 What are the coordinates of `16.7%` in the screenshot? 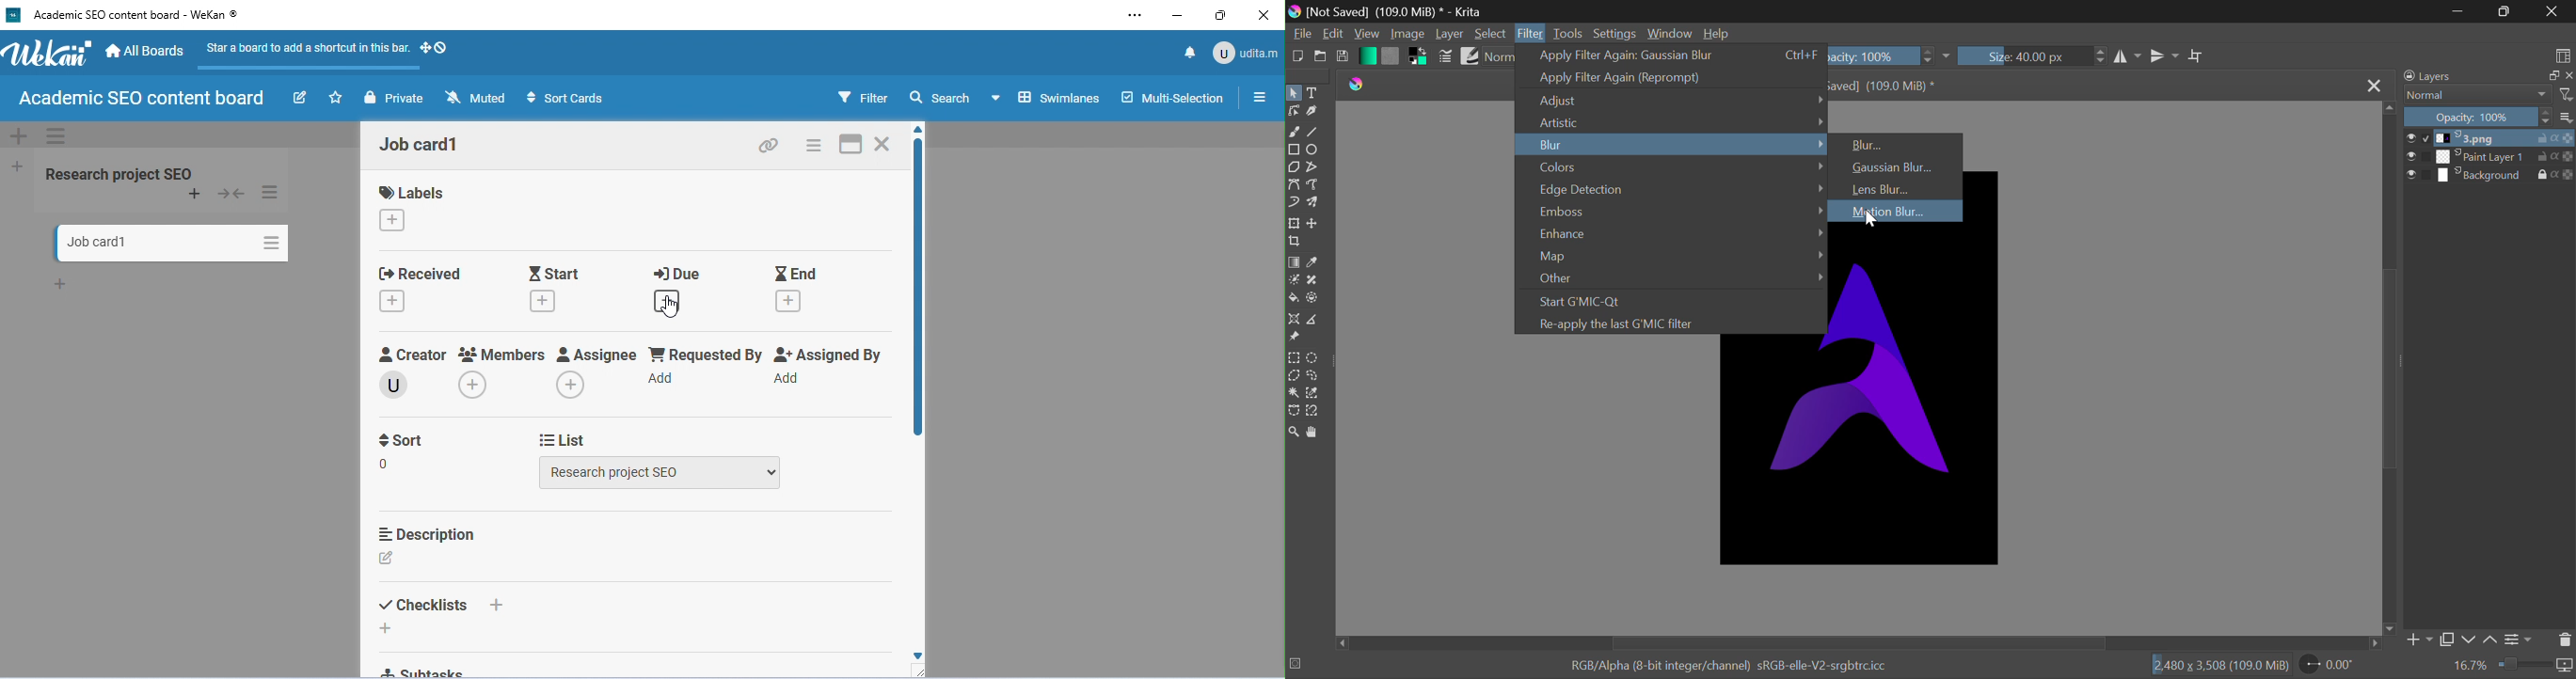 It's located at (2471, 666).